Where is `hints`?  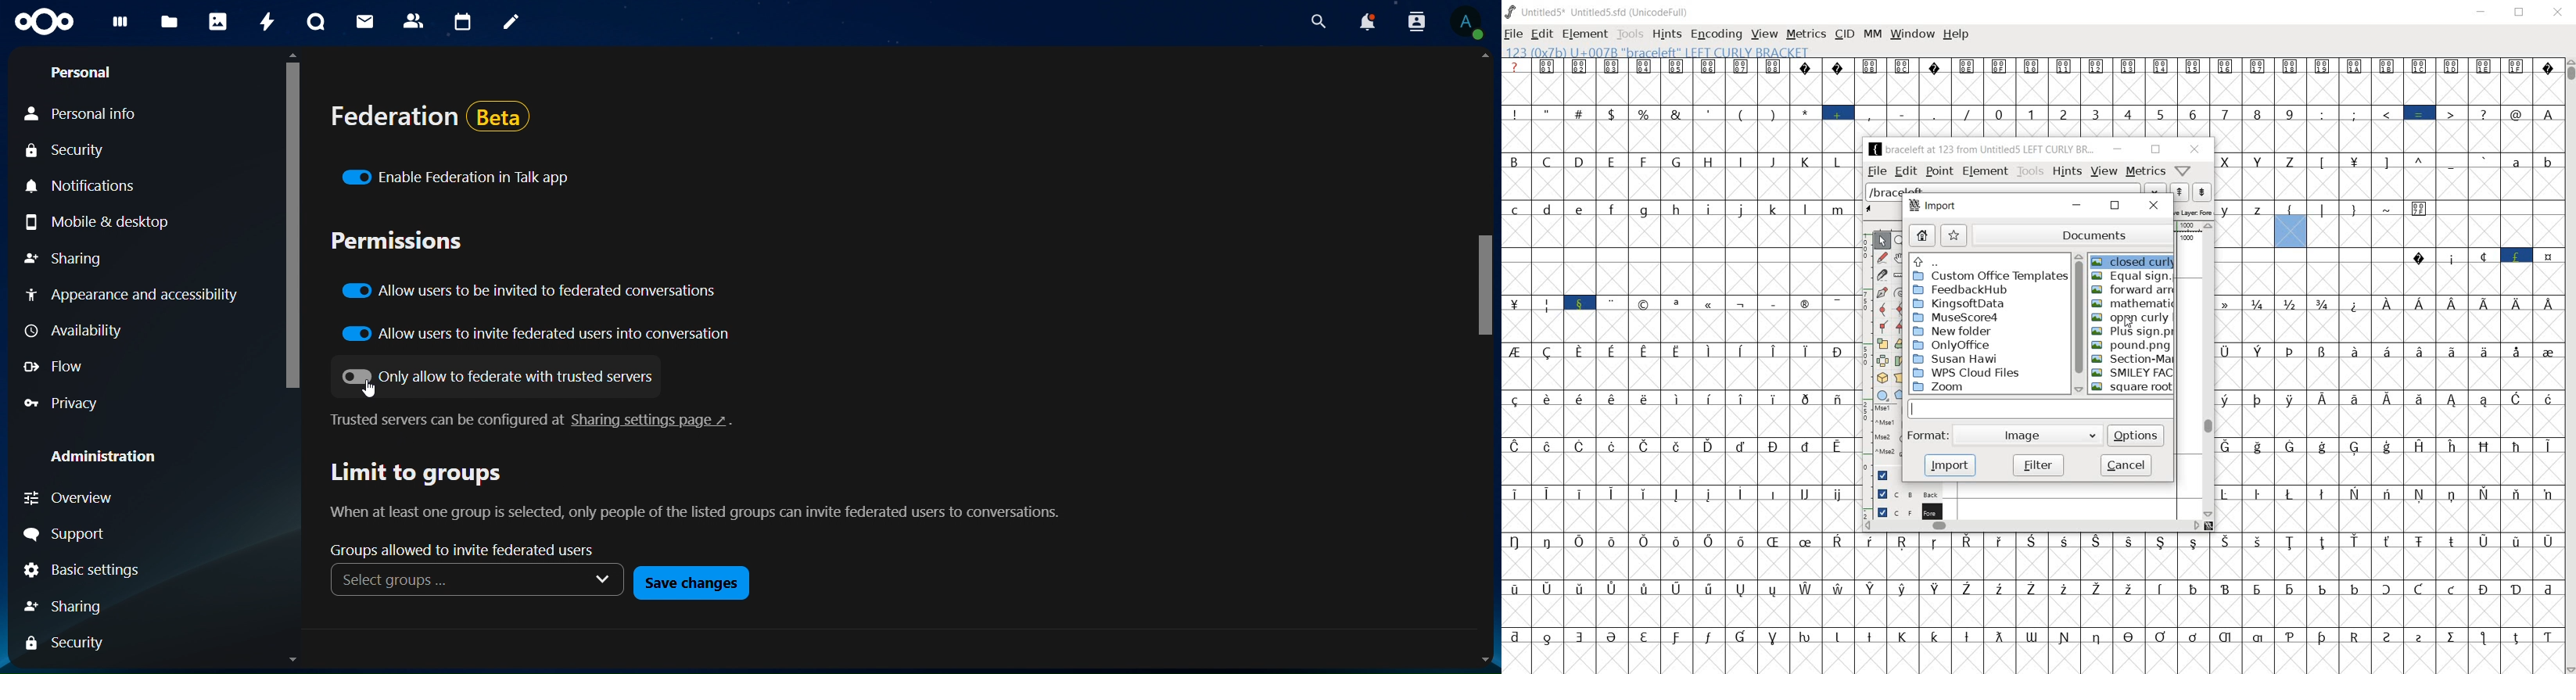 hints is located at coordinates (2066, 172).